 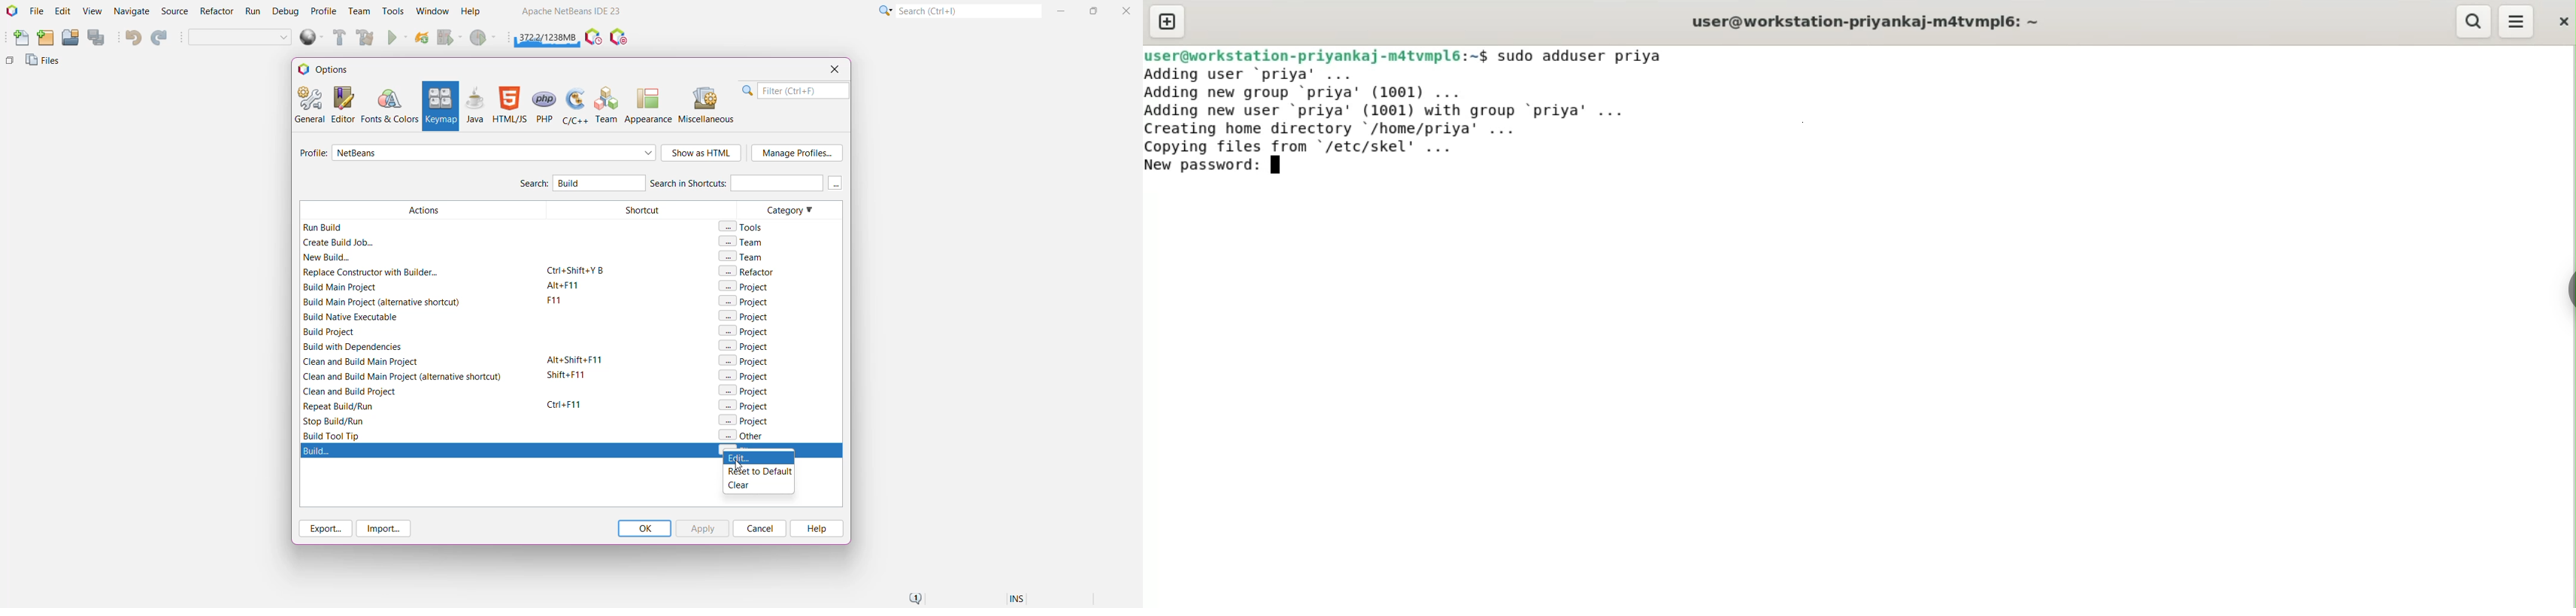 What do you see at coordinates (1865, 23) in the screenshot?
I see `user@workstation-priyankaj-m4tvmpl6: ~` at bounding box center [1865, 23].